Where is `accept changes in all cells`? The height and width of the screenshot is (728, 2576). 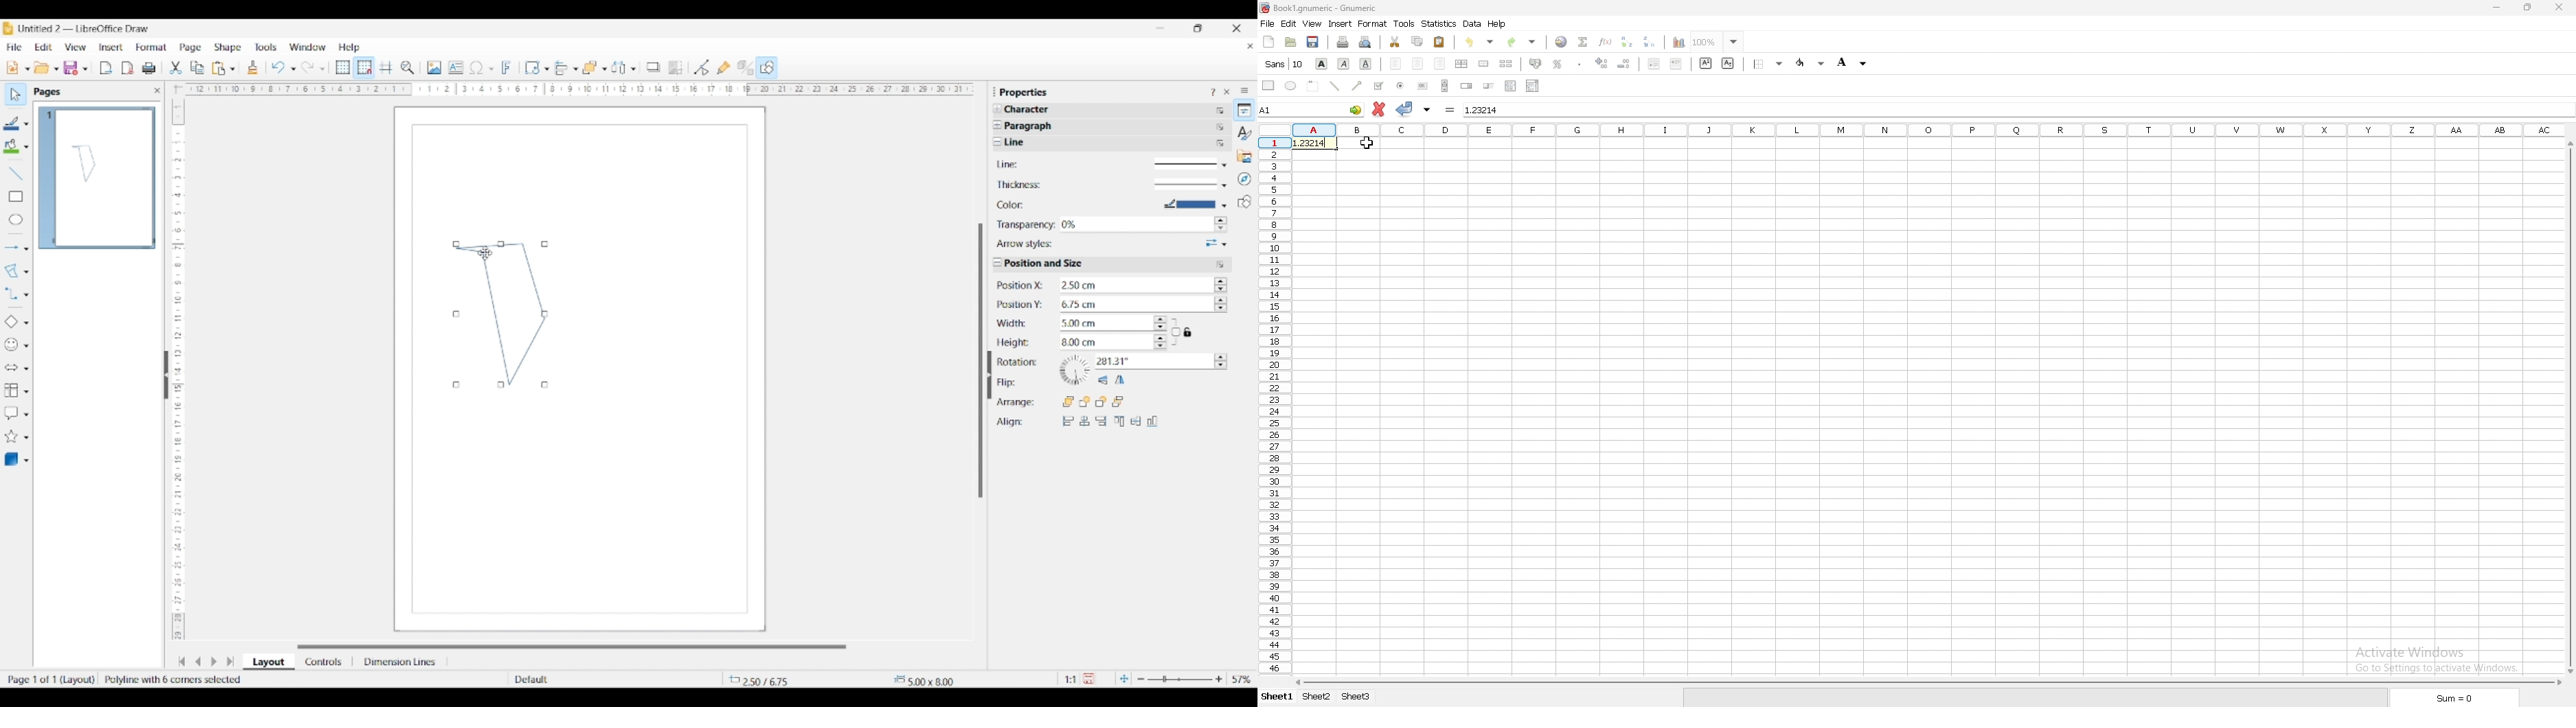
accept changes in all cells is located at coordinates (1427, 109).